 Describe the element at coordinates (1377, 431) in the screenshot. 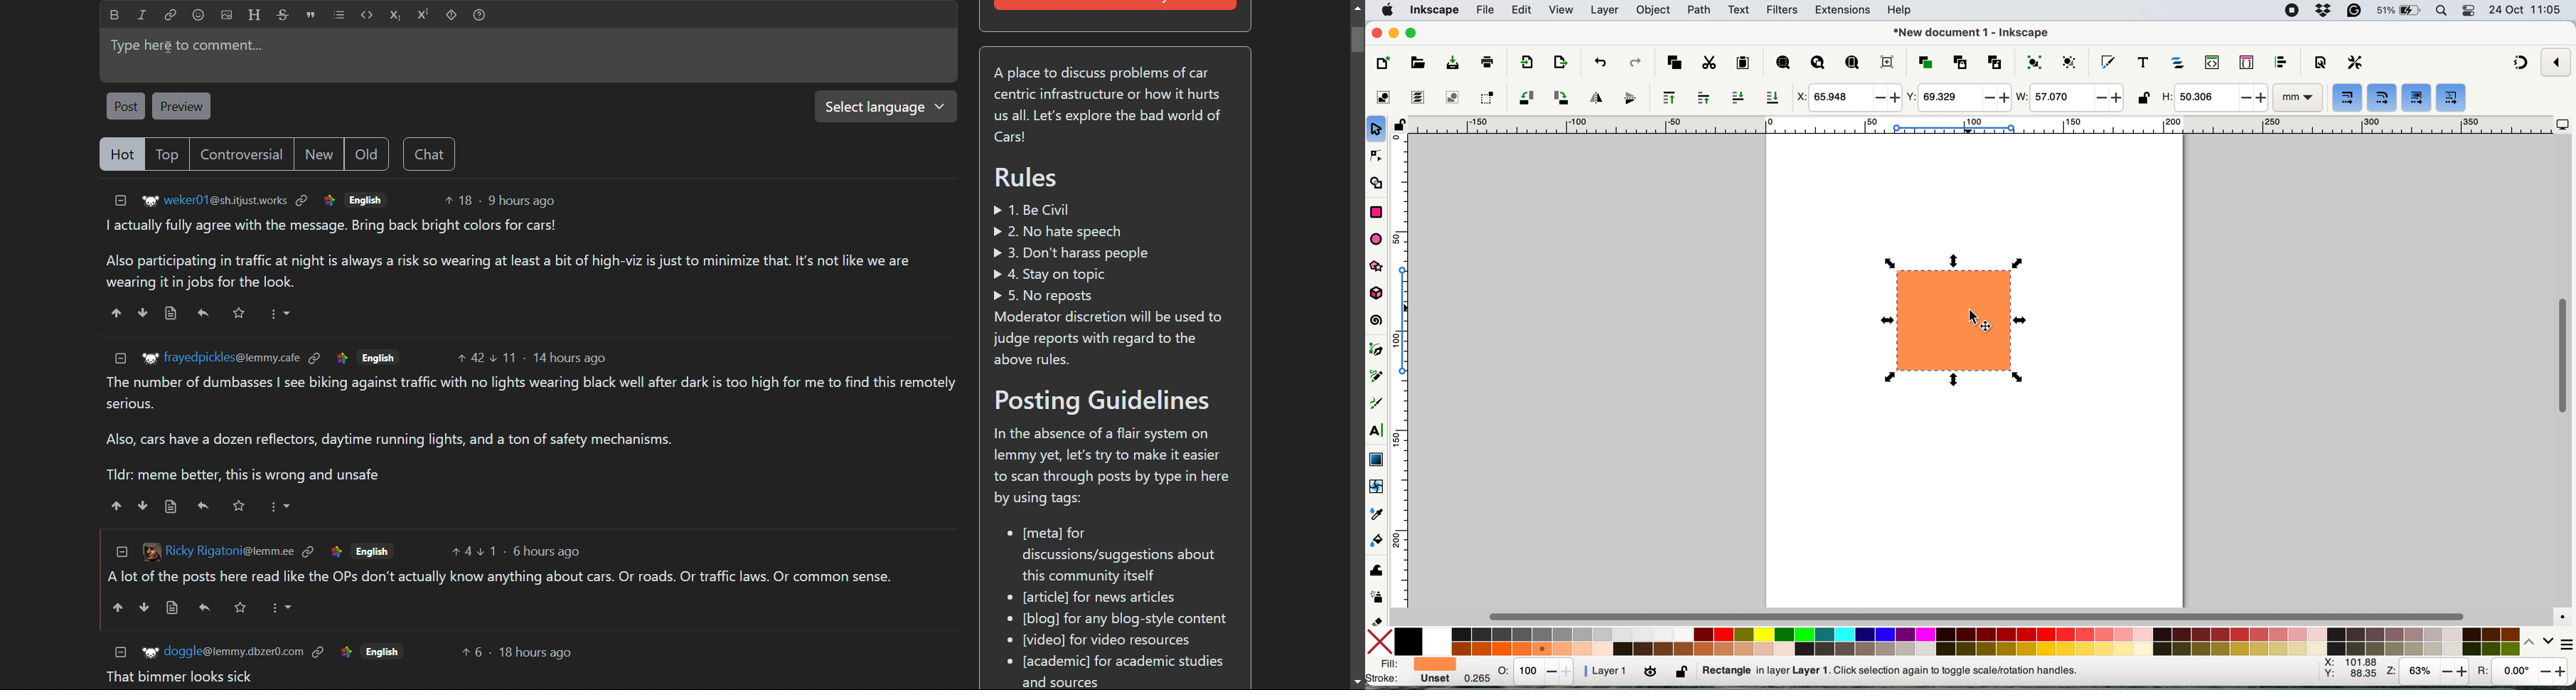

I see `text tool` at that location.